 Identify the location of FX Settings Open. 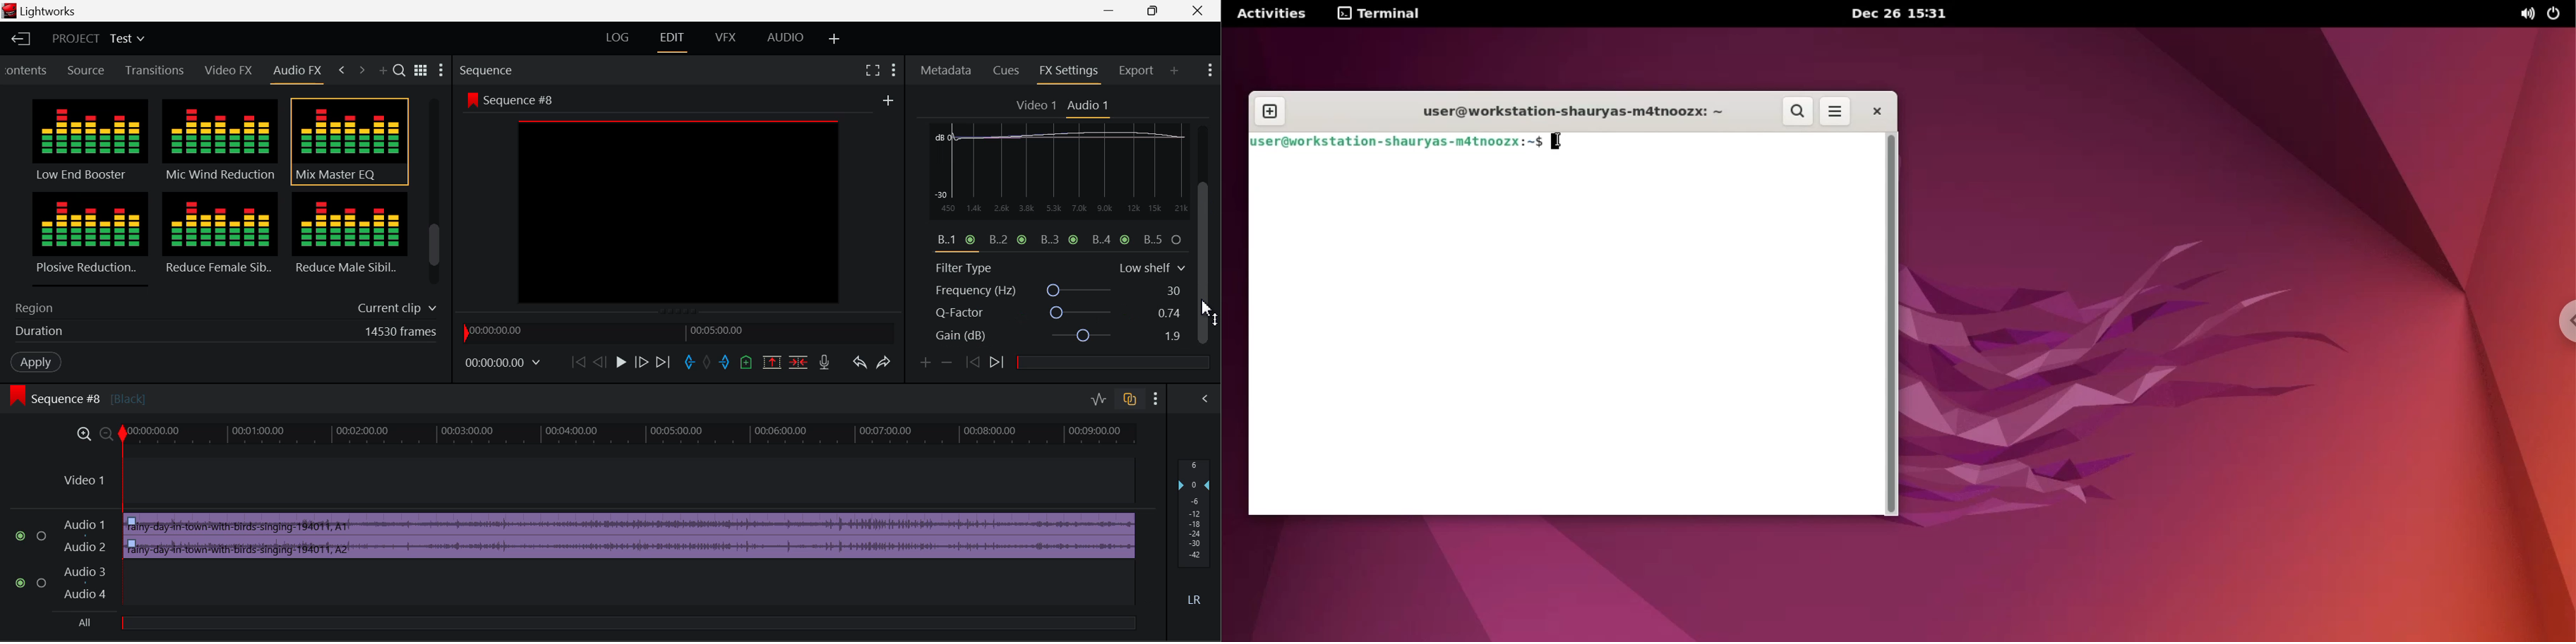
(1070, 73).